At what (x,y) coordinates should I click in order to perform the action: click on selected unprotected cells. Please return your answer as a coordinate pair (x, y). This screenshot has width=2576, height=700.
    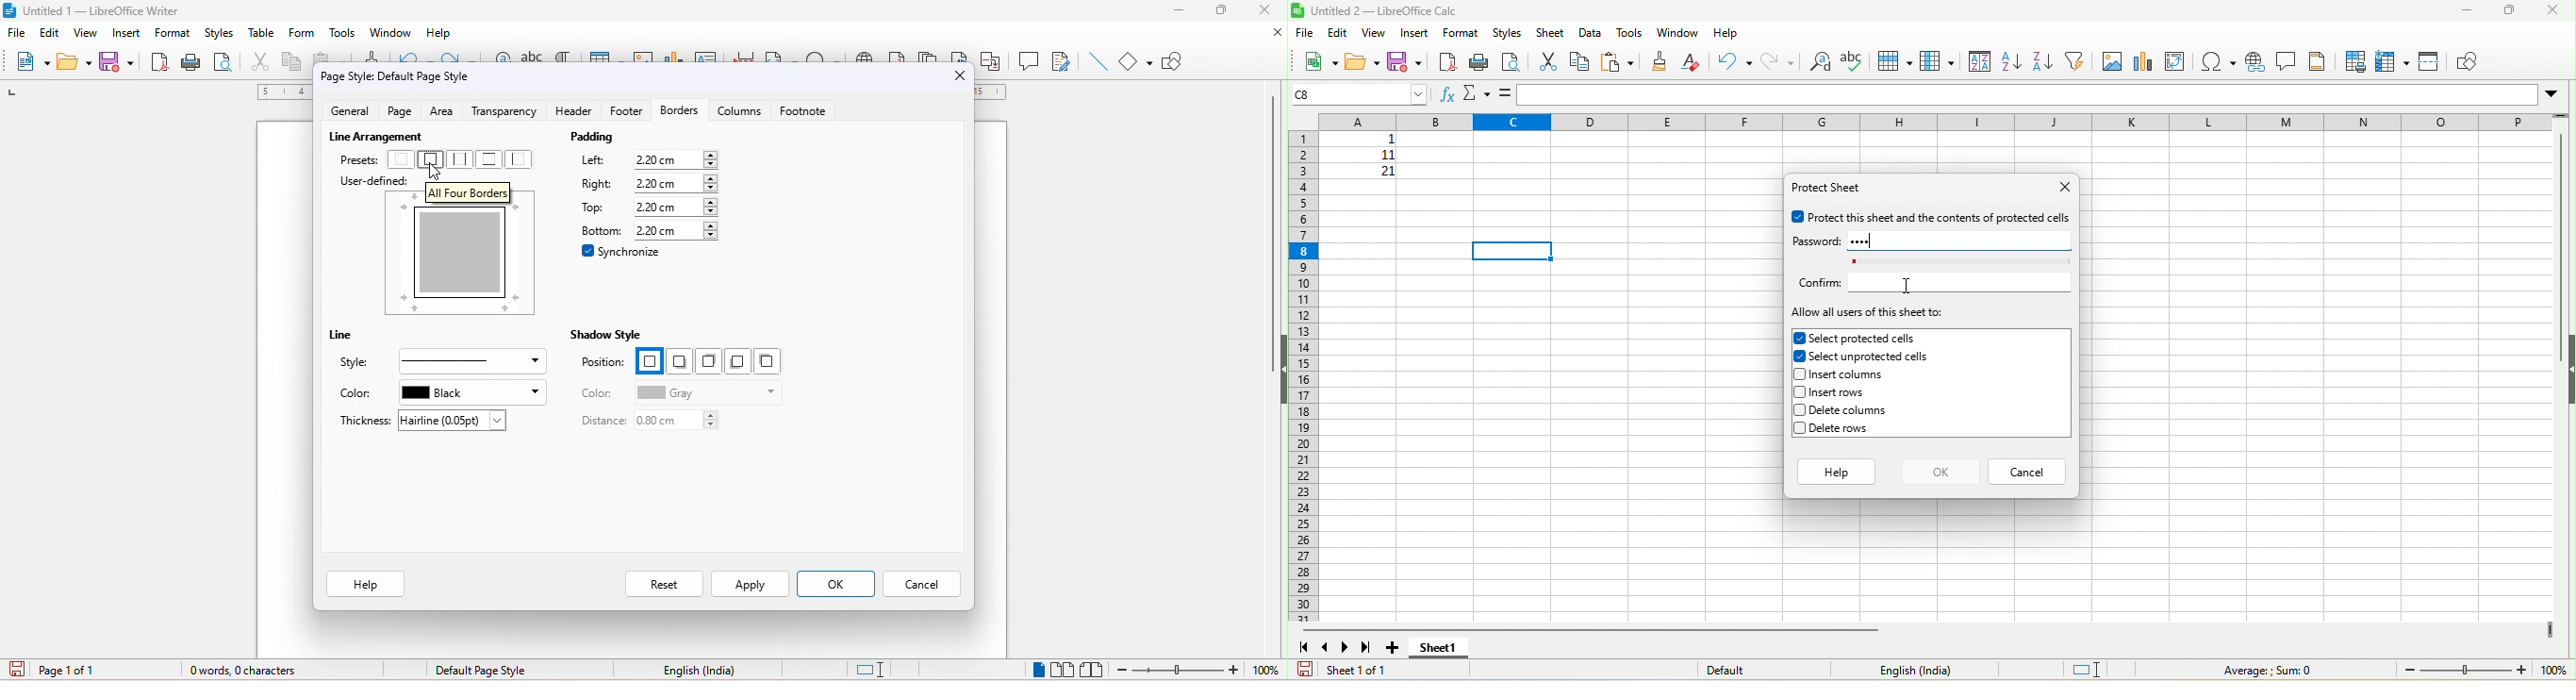
    Looking at the image, I should click on (1861, 356).